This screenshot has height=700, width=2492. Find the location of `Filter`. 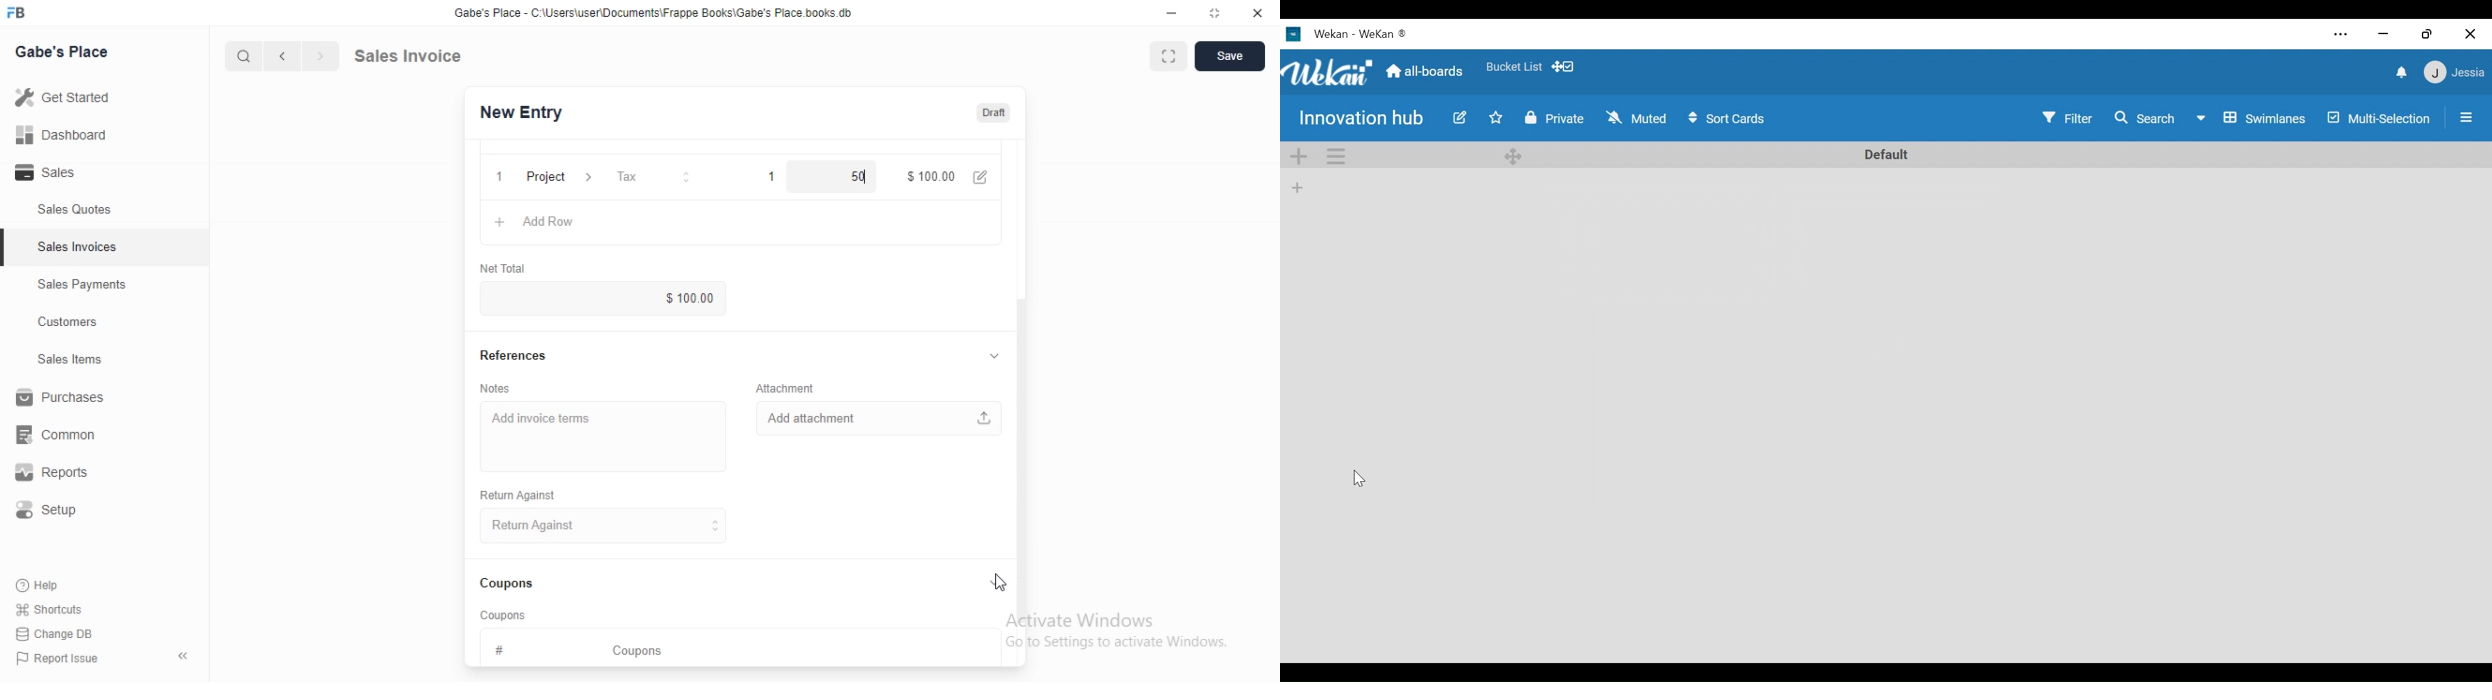

Filter is located at coordinates (2069, 119).